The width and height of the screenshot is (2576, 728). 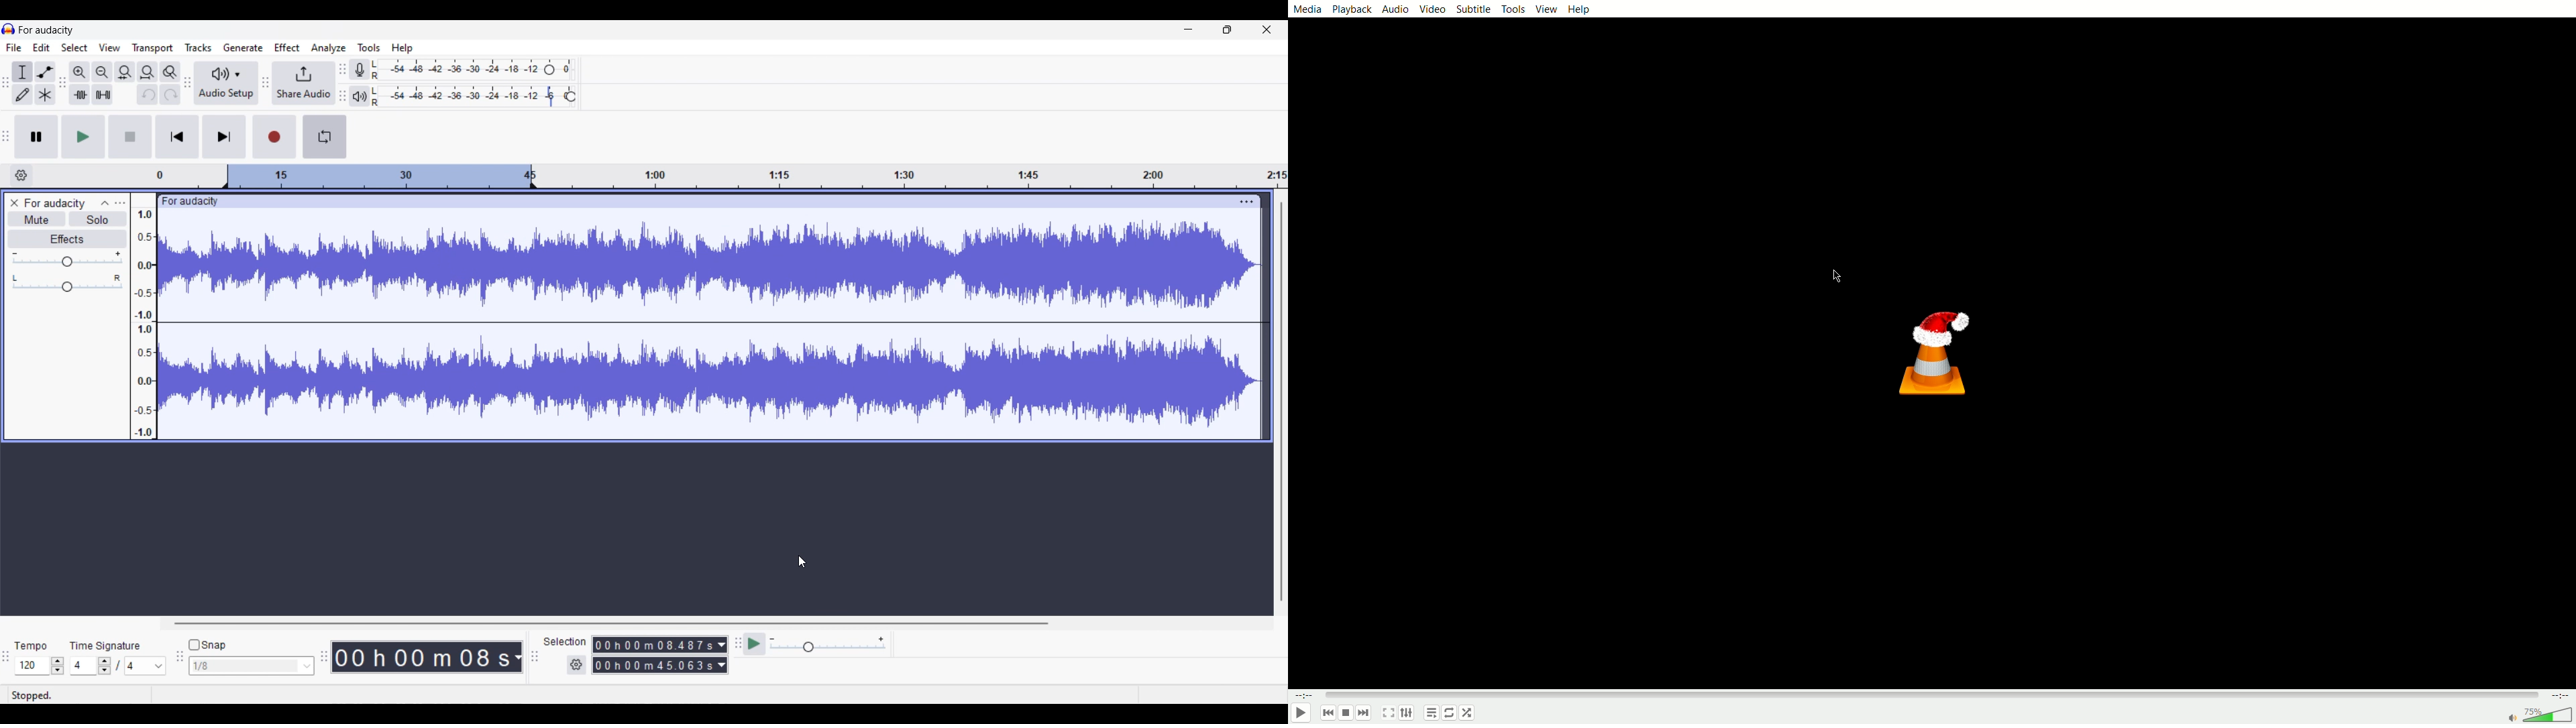 I want to click on Record/Record new track, so click(x=275, y=137).